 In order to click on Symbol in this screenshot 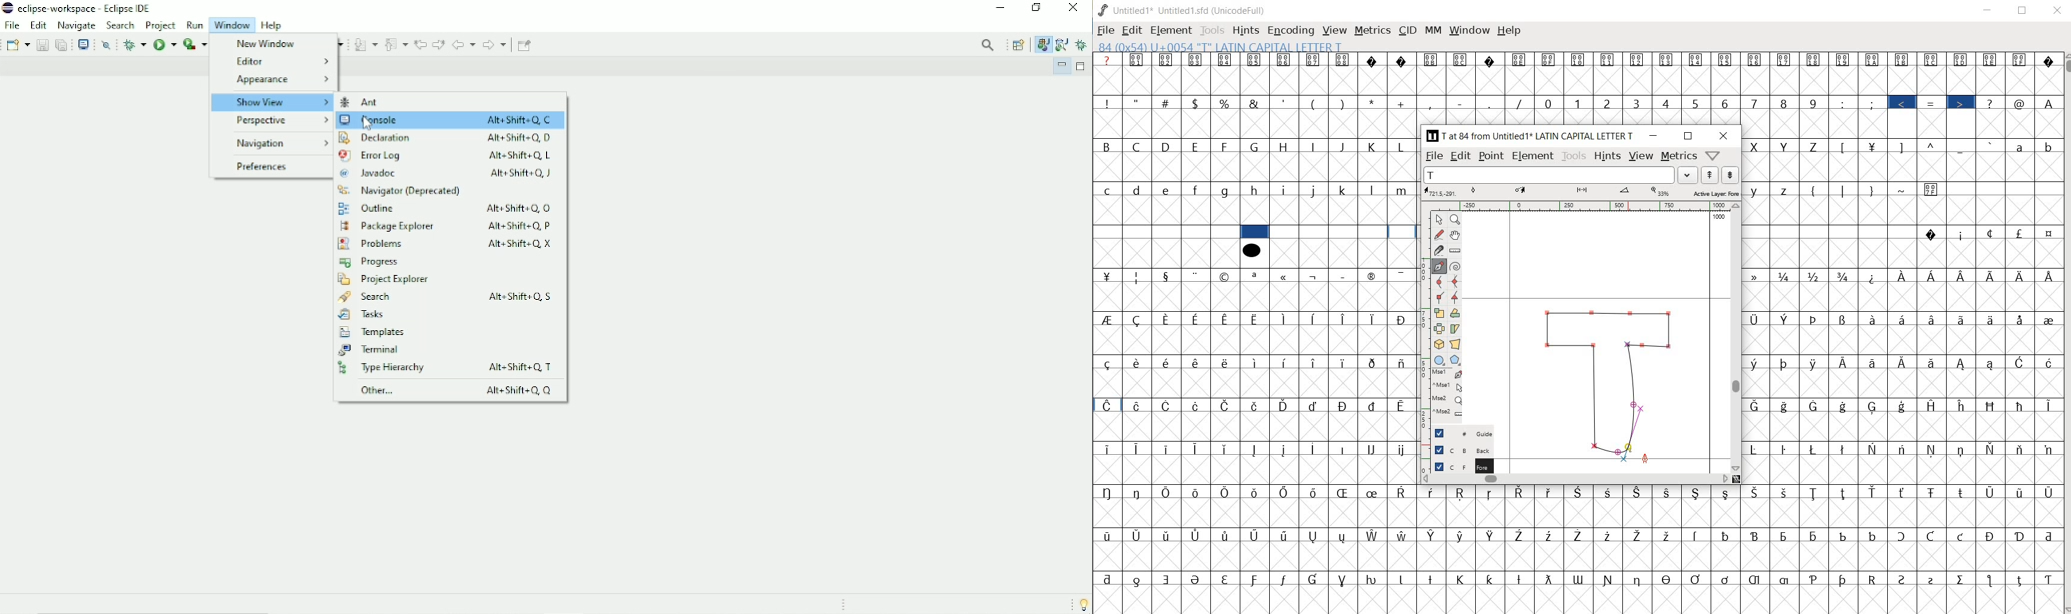, I will do `click(1106, 363)`.